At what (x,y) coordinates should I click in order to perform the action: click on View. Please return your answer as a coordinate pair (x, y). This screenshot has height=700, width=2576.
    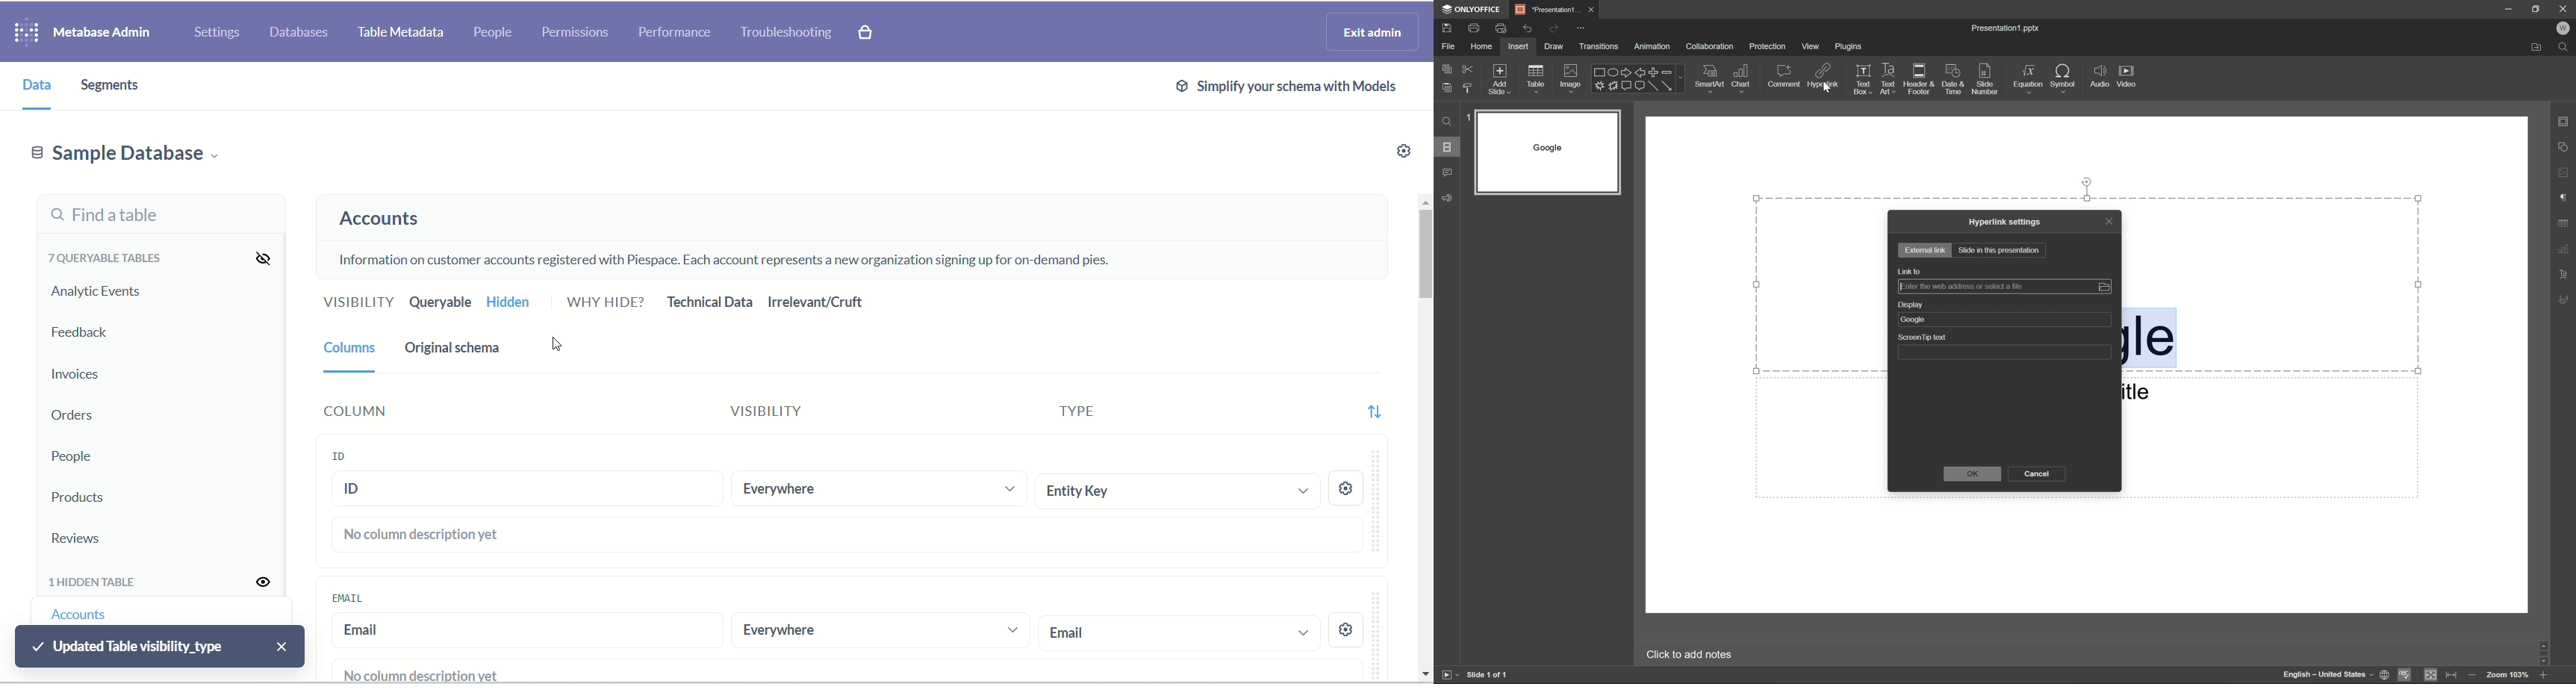
    Looking at the image, I should click on (1810, 46).